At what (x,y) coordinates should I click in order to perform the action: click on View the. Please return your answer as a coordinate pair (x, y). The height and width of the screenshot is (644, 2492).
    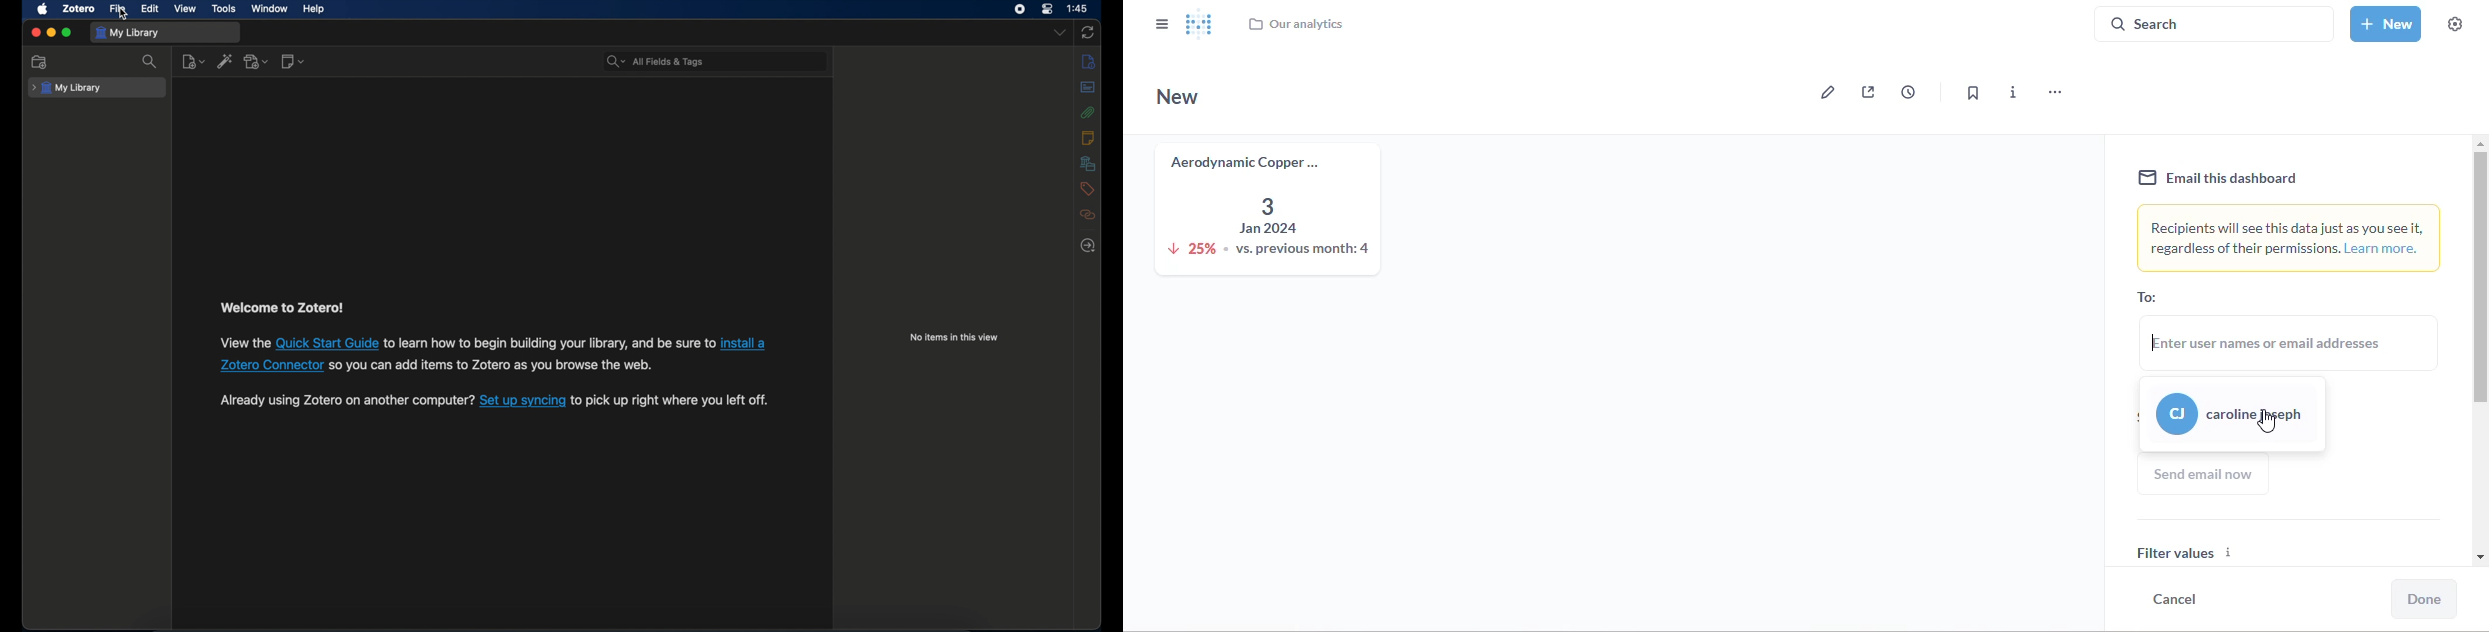
    Looking at the image, I should click on (245, 342).